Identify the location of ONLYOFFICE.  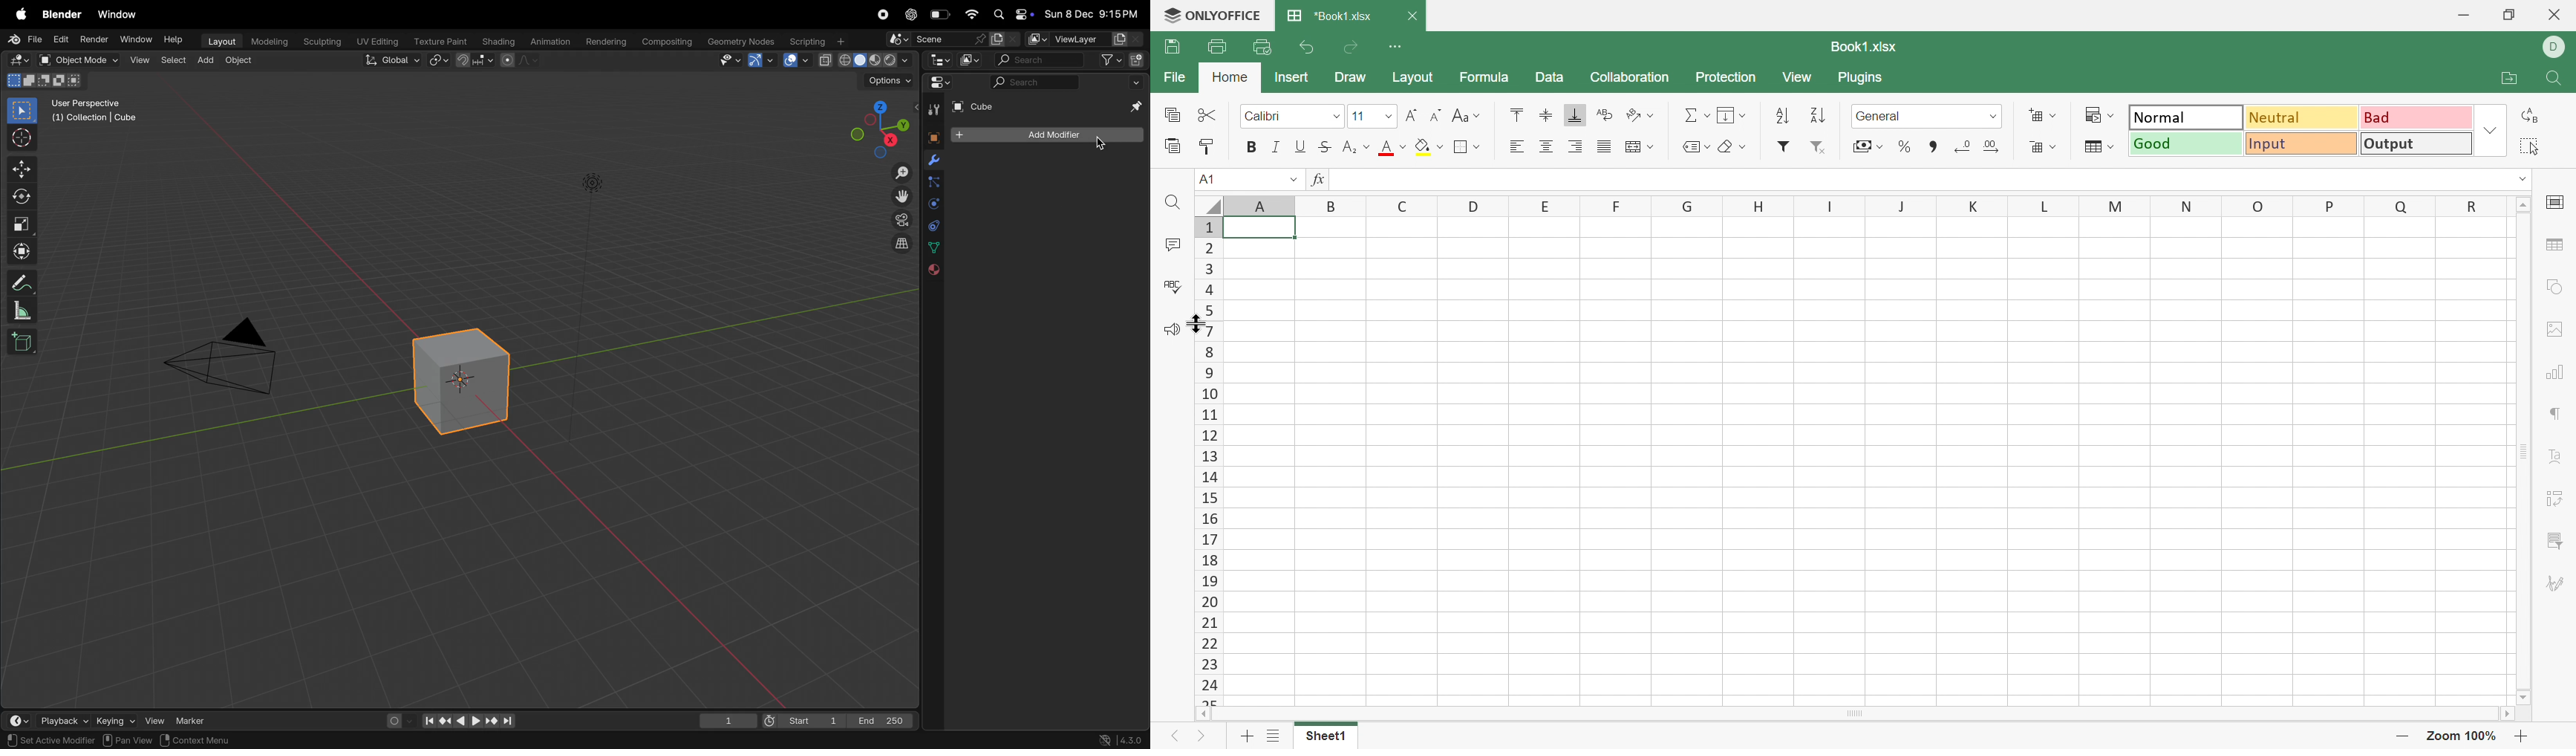
(1210, 16).